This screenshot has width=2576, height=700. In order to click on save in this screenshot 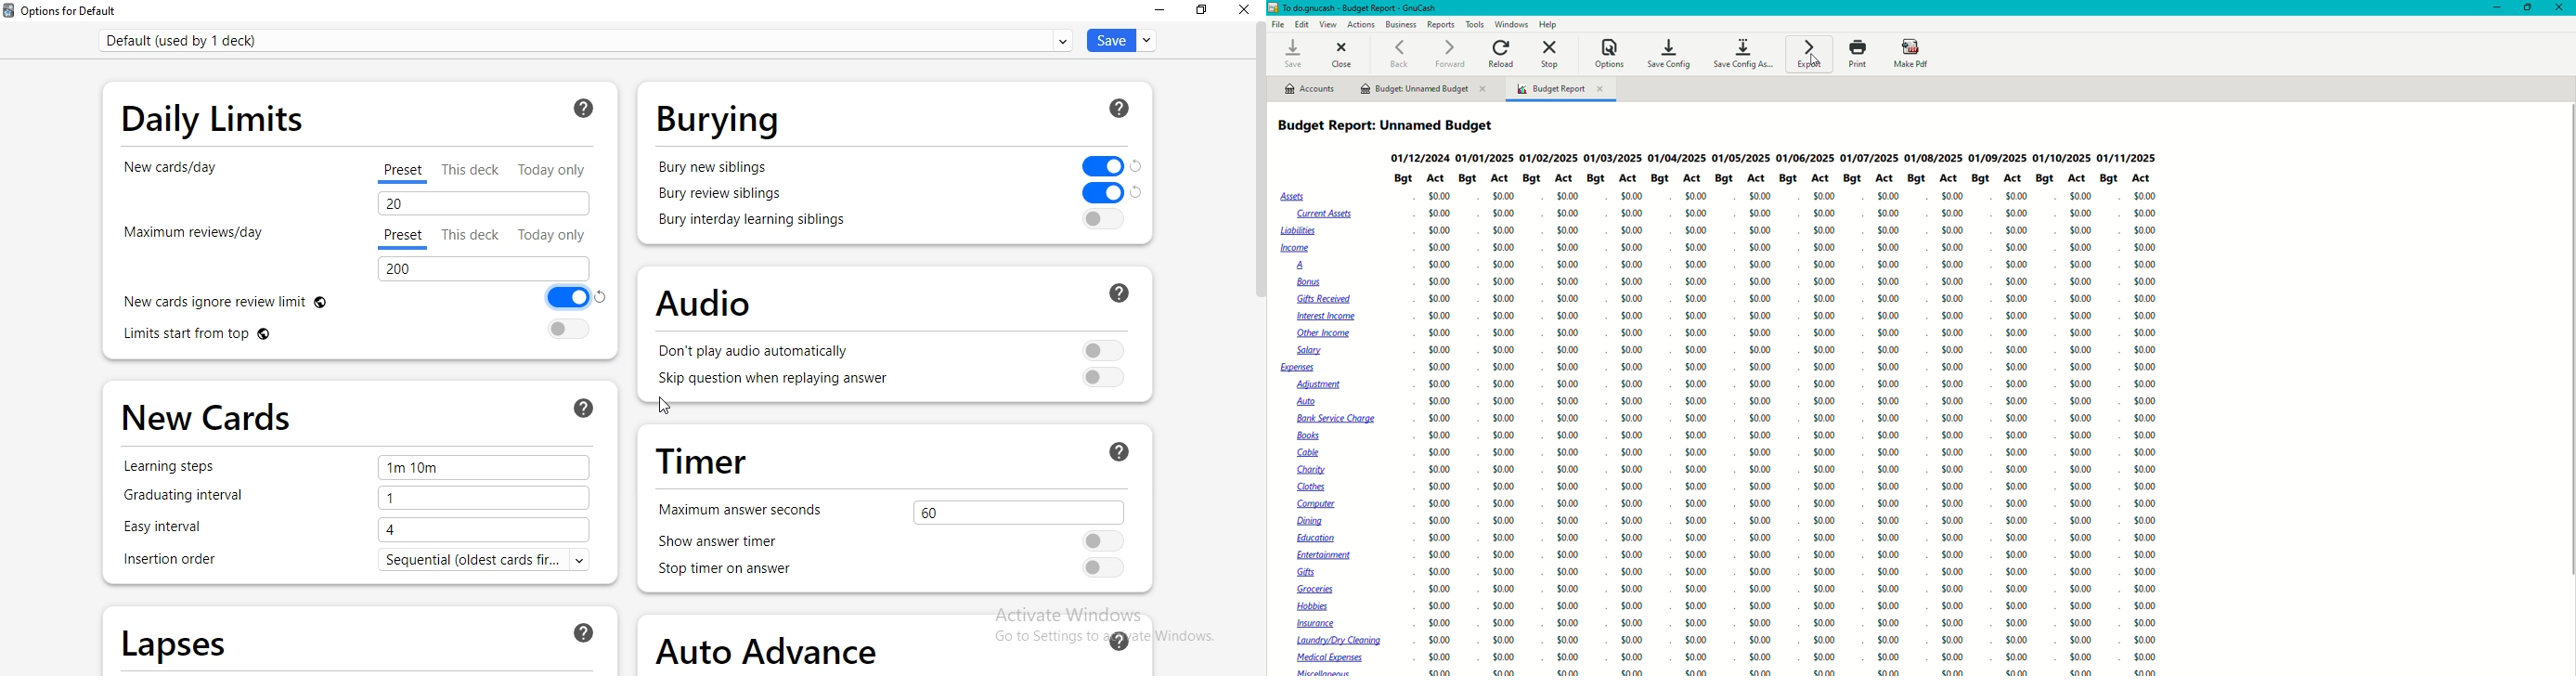, I will do `click(1119, 40)`.